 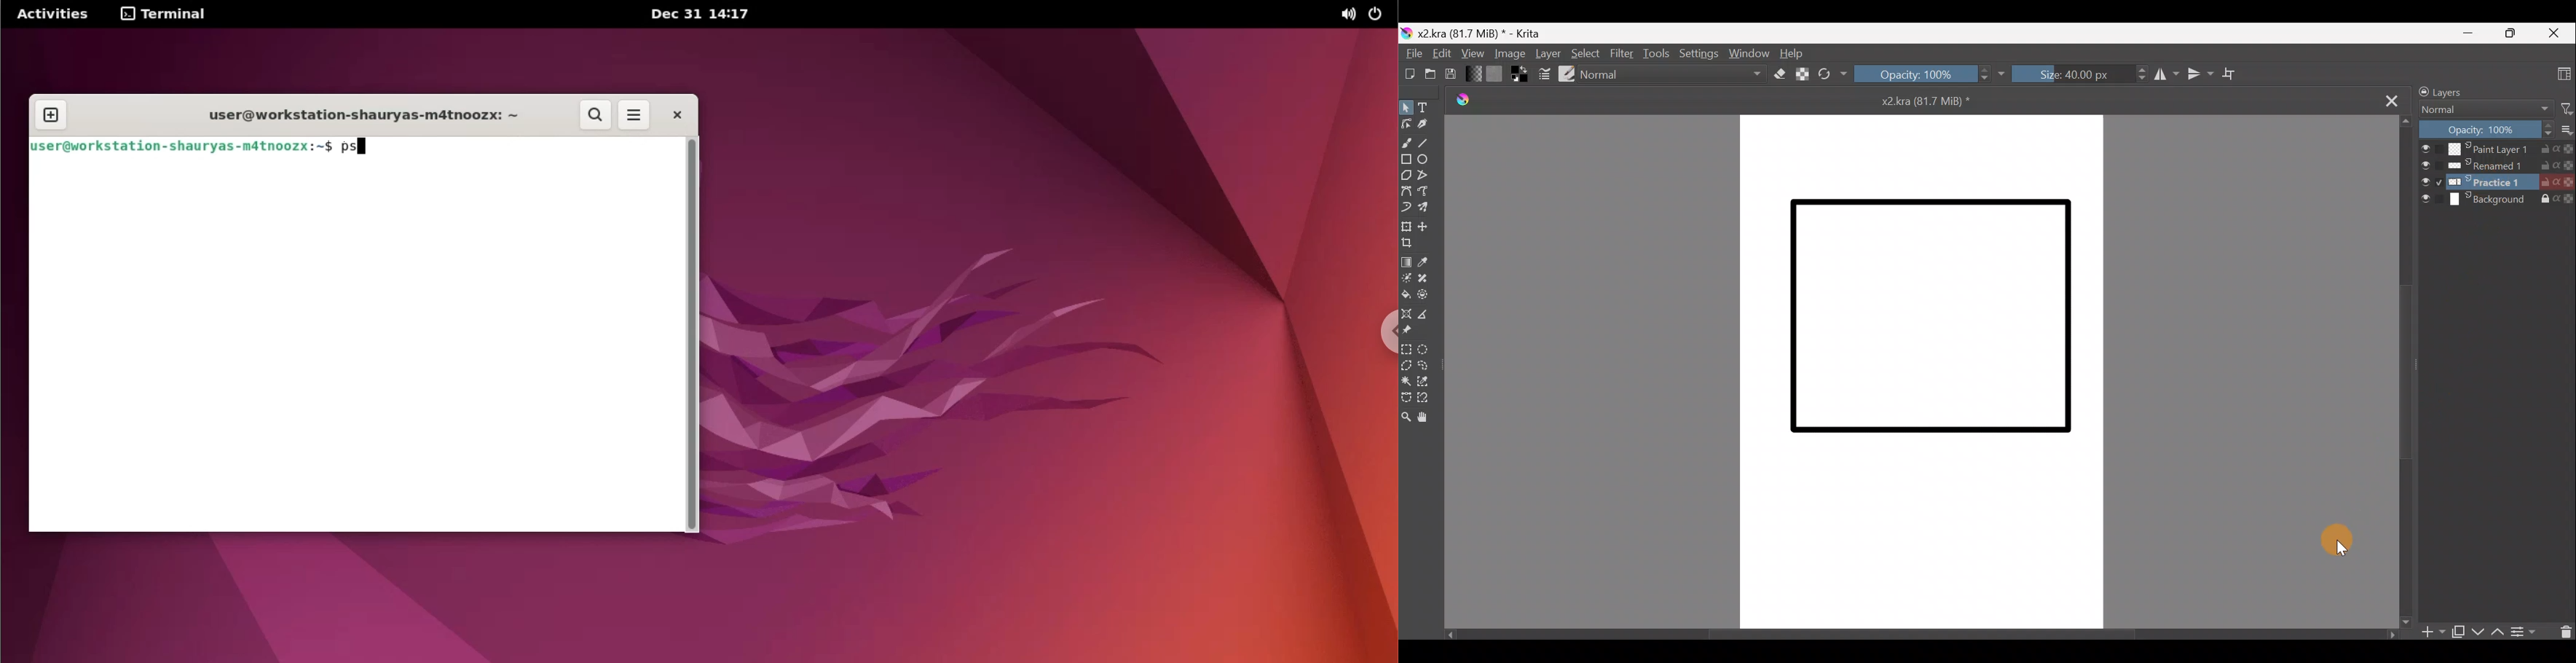 I want to click on Add layer, so click(x=2431, y=635).